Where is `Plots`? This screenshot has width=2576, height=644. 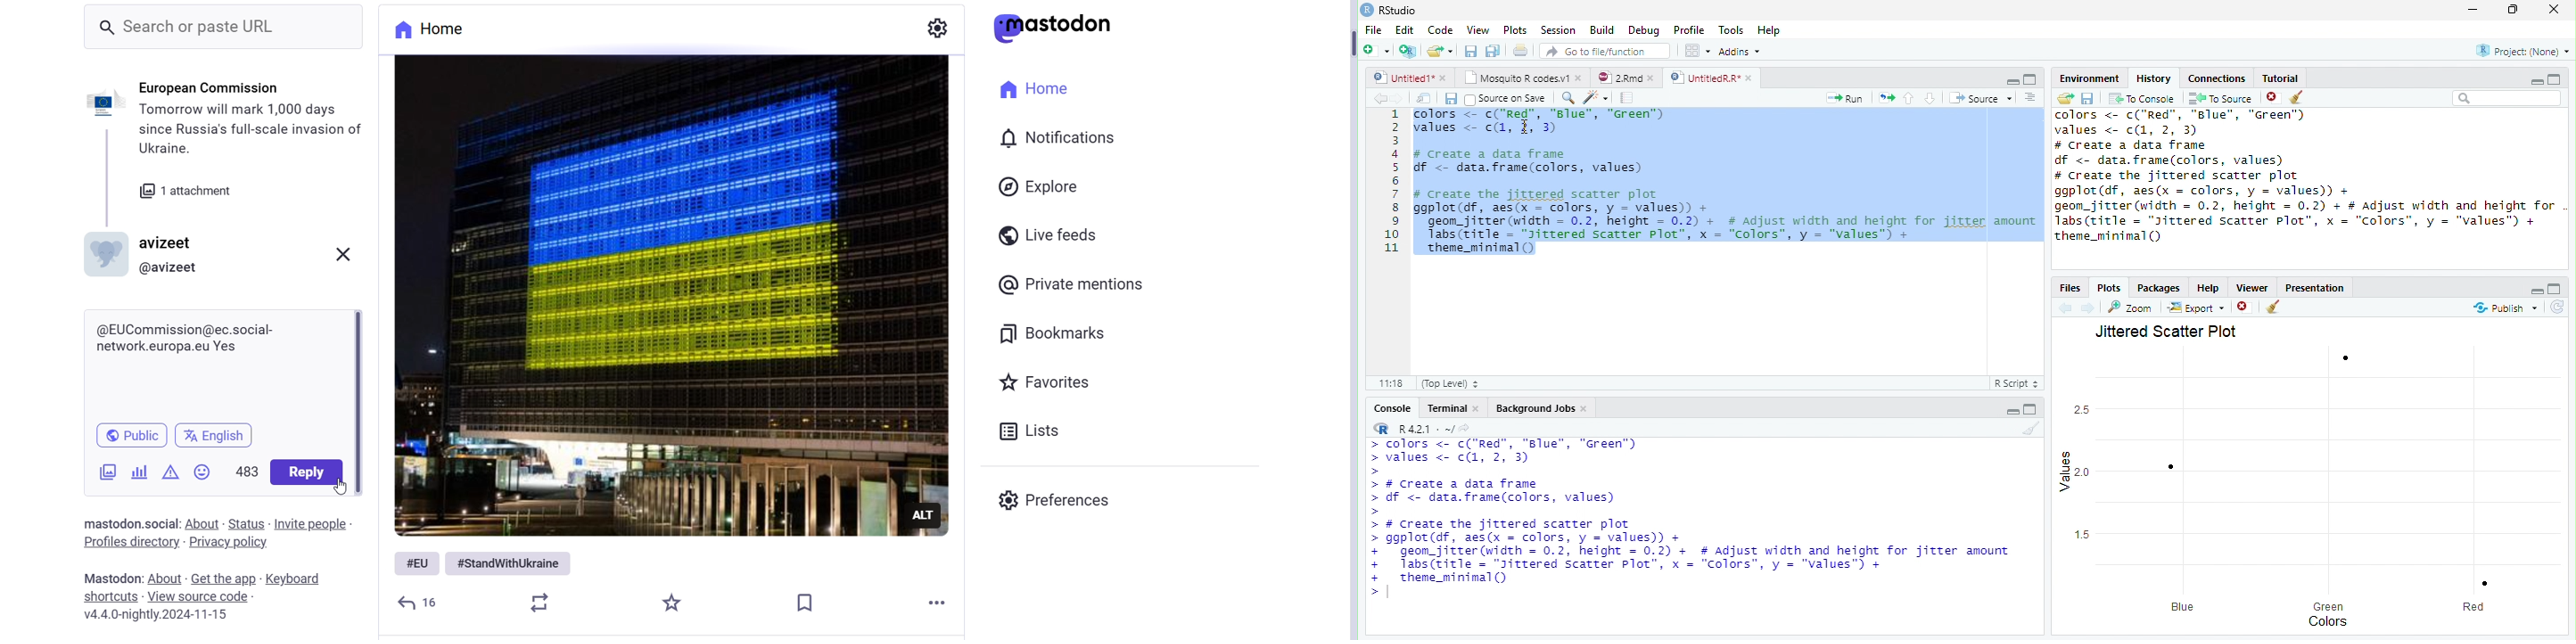
Plots is located at coordinates (1516, 29).